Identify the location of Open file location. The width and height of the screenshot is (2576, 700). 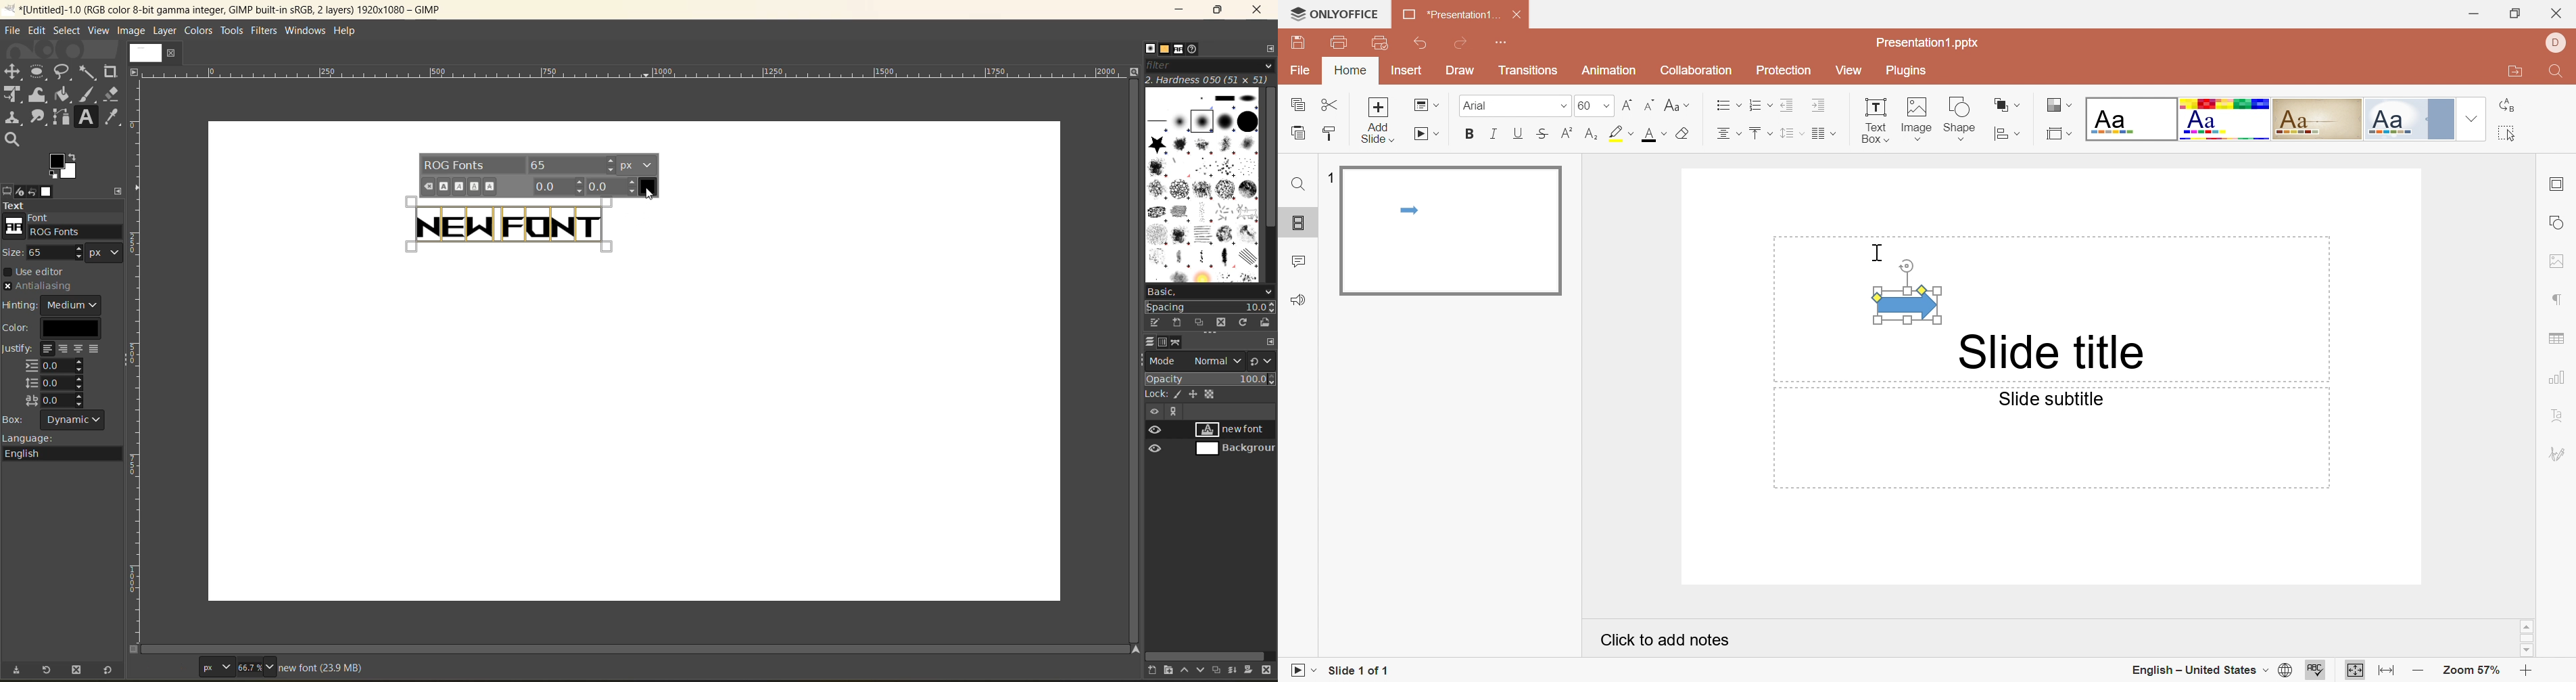
(2515, 69).